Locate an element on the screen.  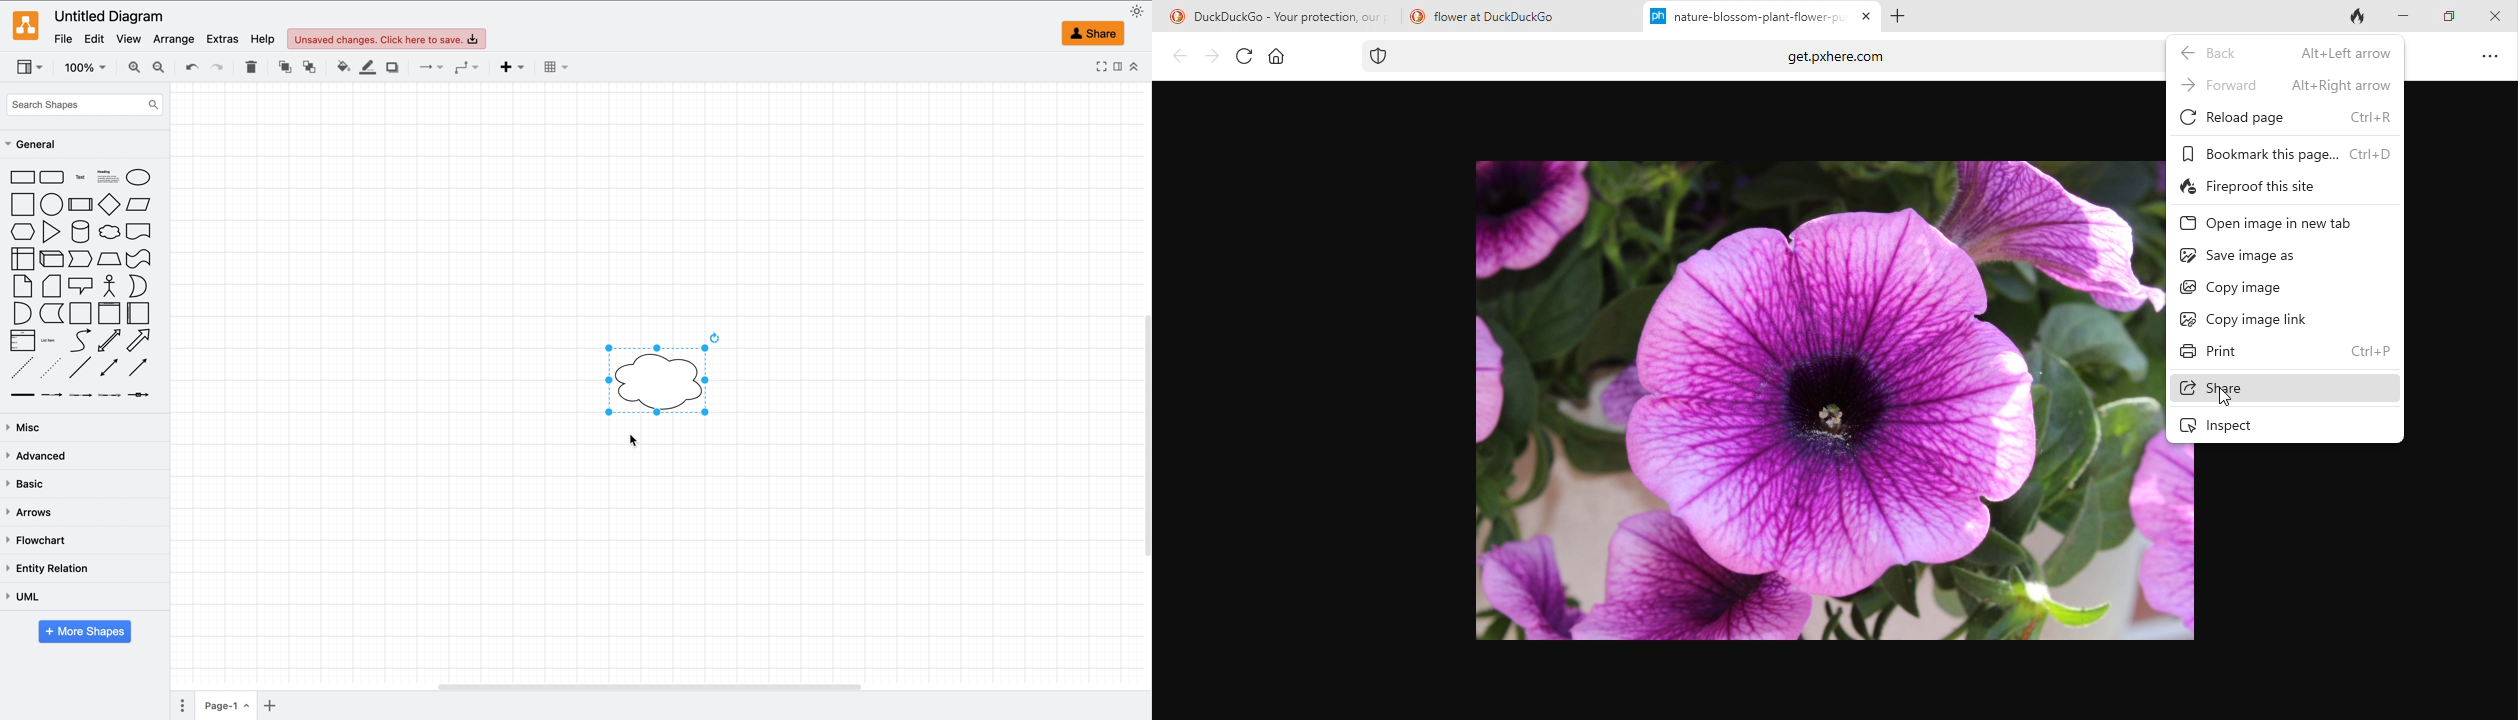
collapse/expand is located at coordinates (1134, 68).